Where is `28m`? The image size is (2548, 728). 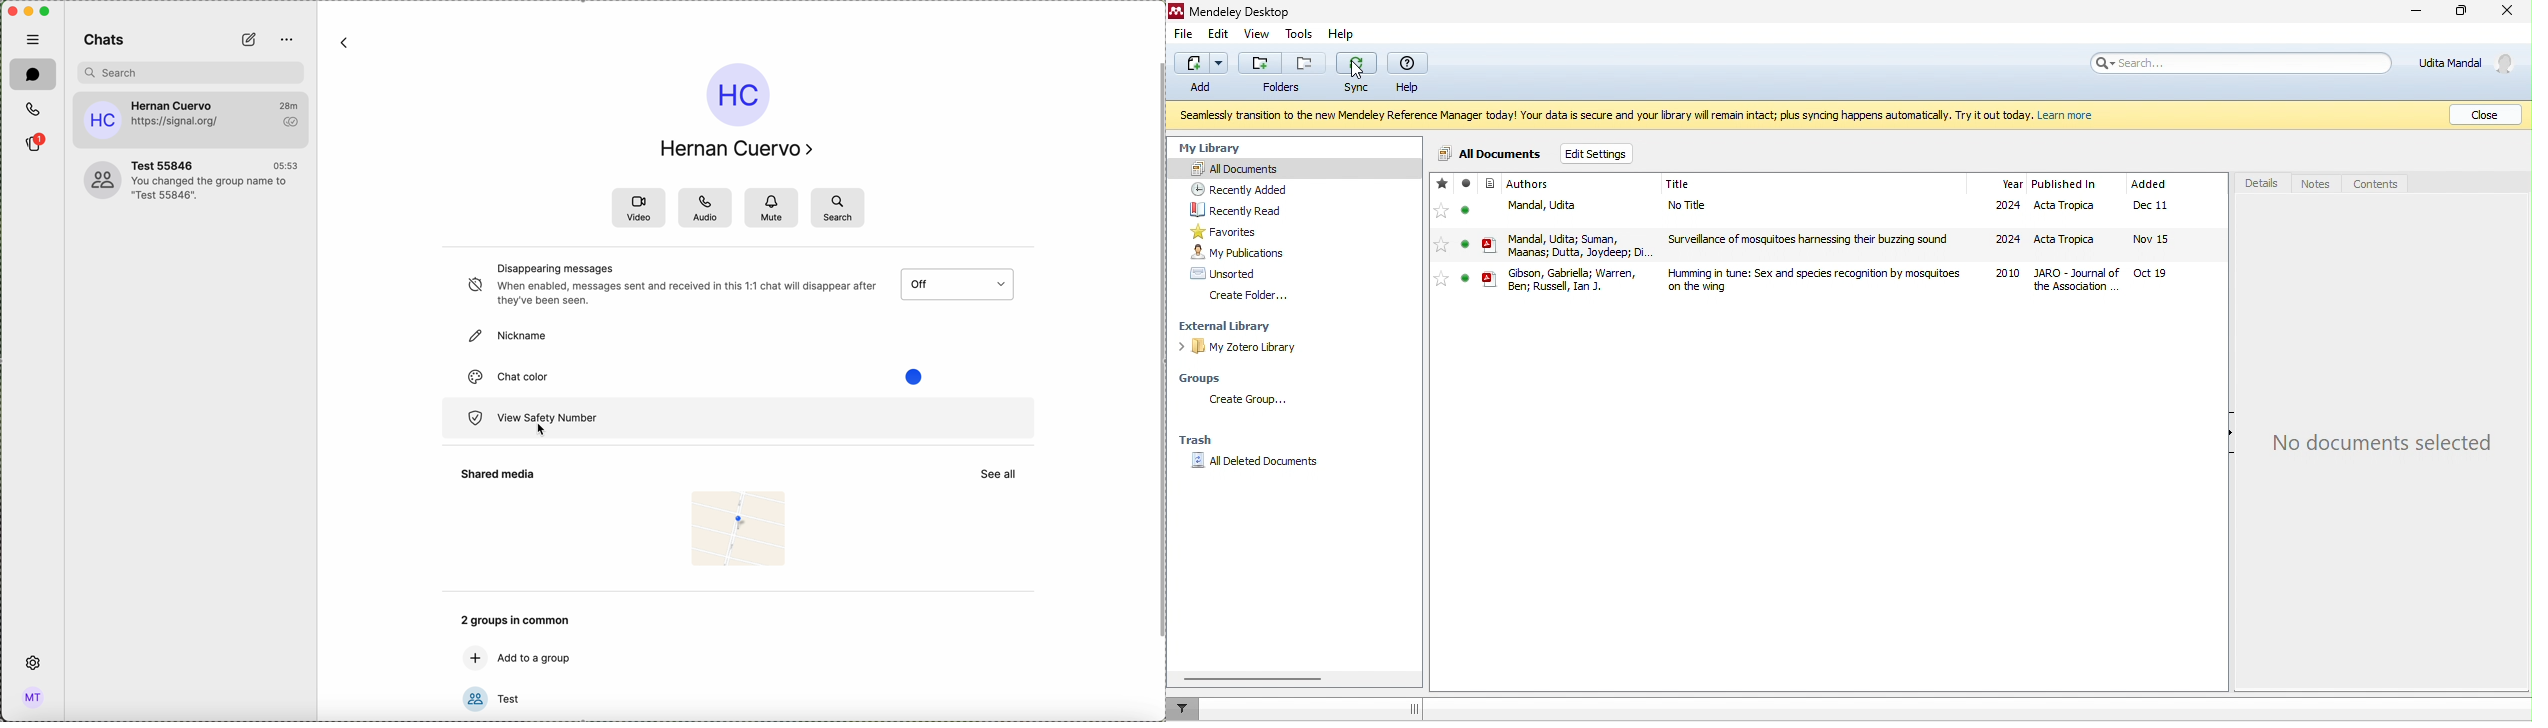
28m is located at coordinates (293, 103).